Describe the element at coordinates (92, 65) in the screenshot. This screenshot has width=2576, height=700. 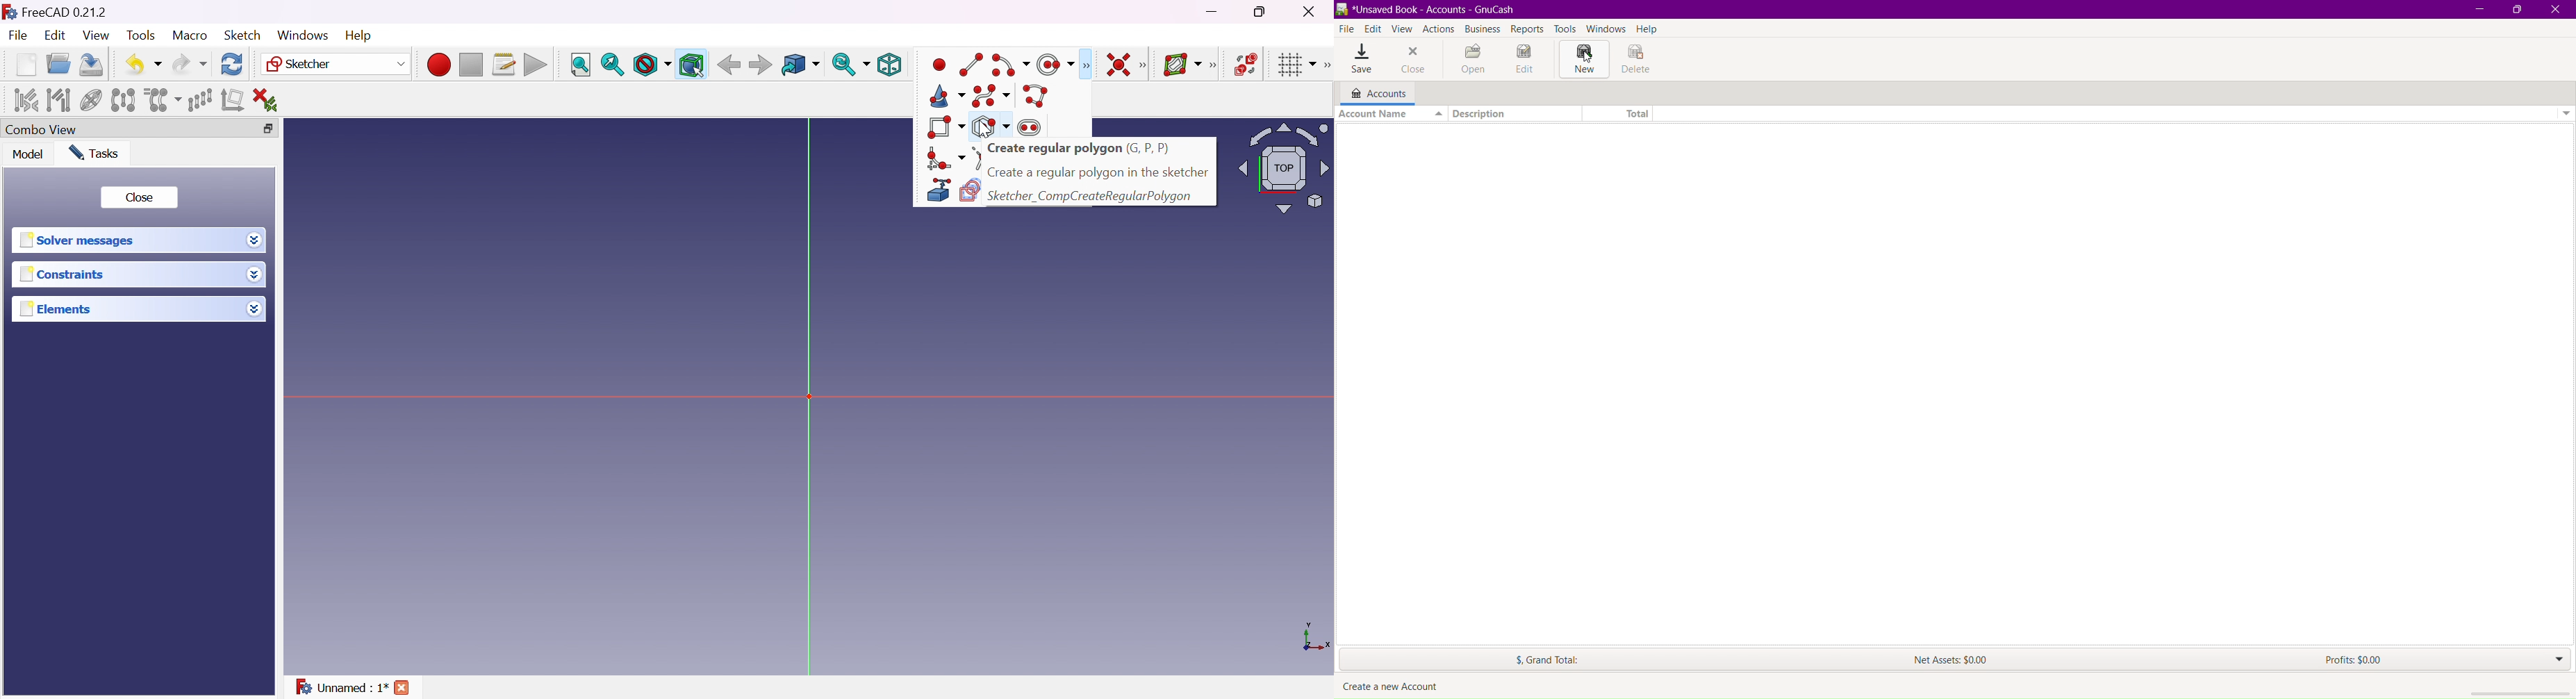
I see `Save` at that location.